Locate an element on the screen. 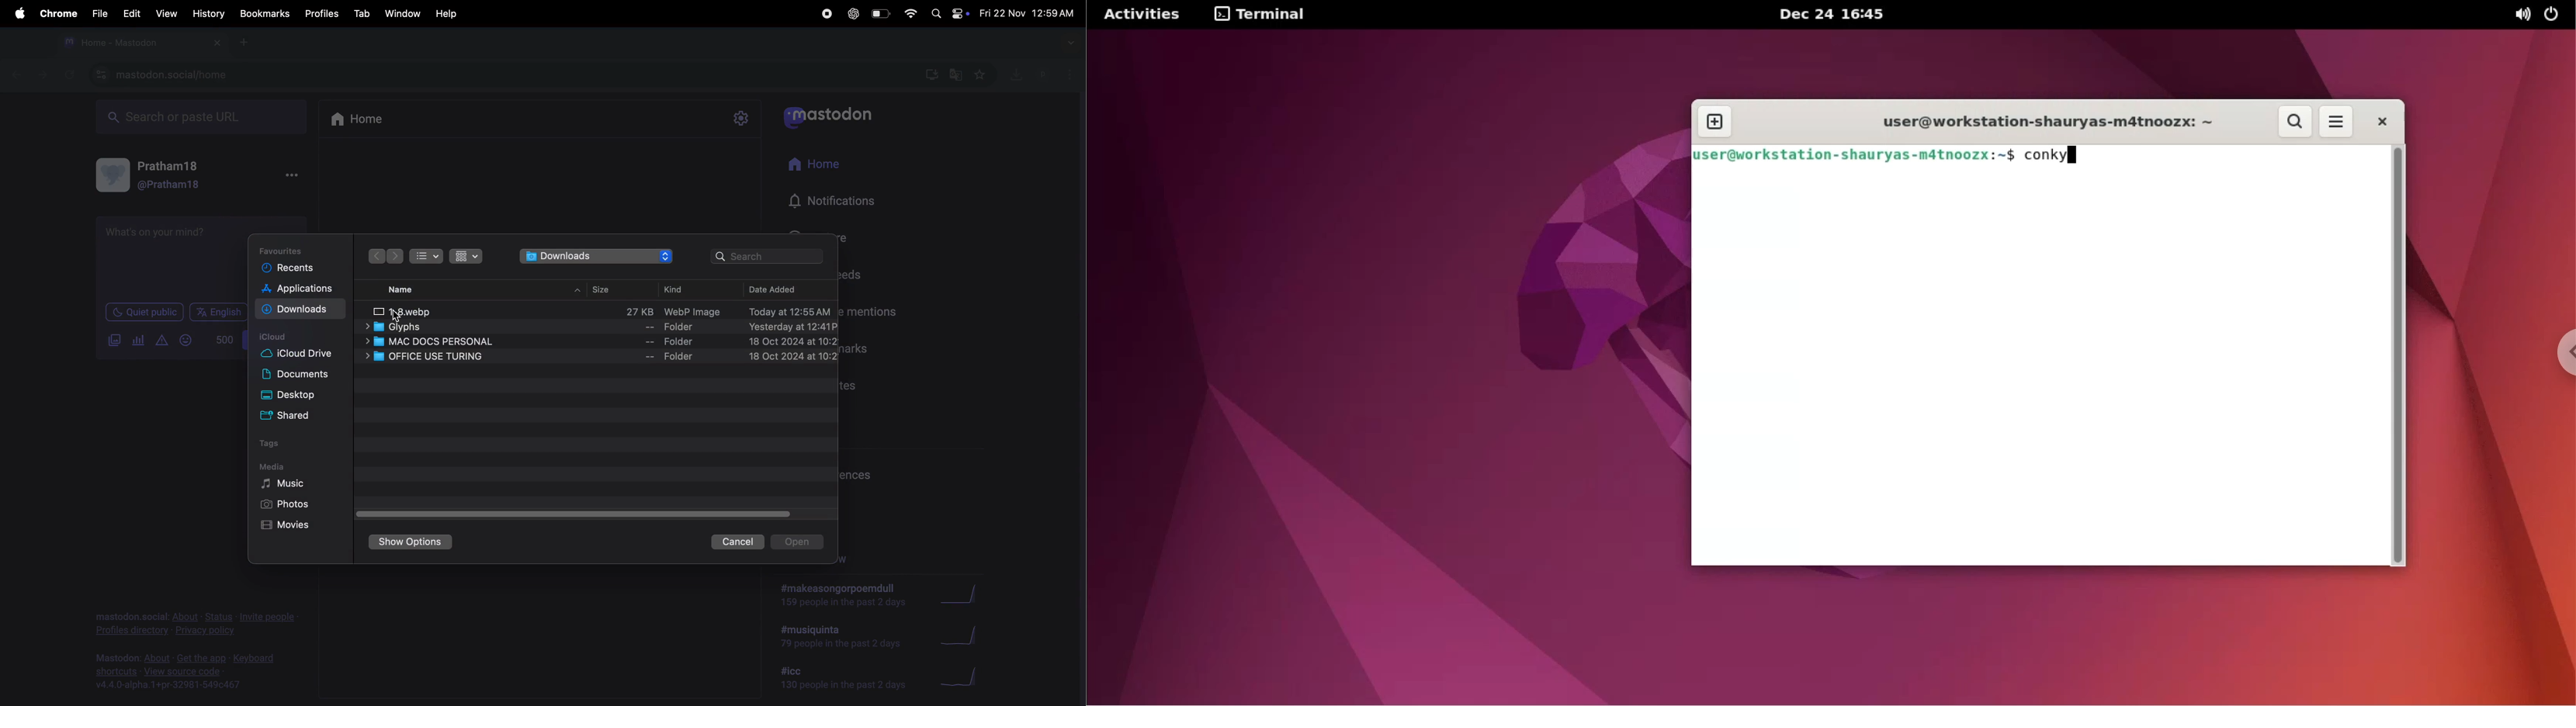  hide is located at coordinates (579, 291).